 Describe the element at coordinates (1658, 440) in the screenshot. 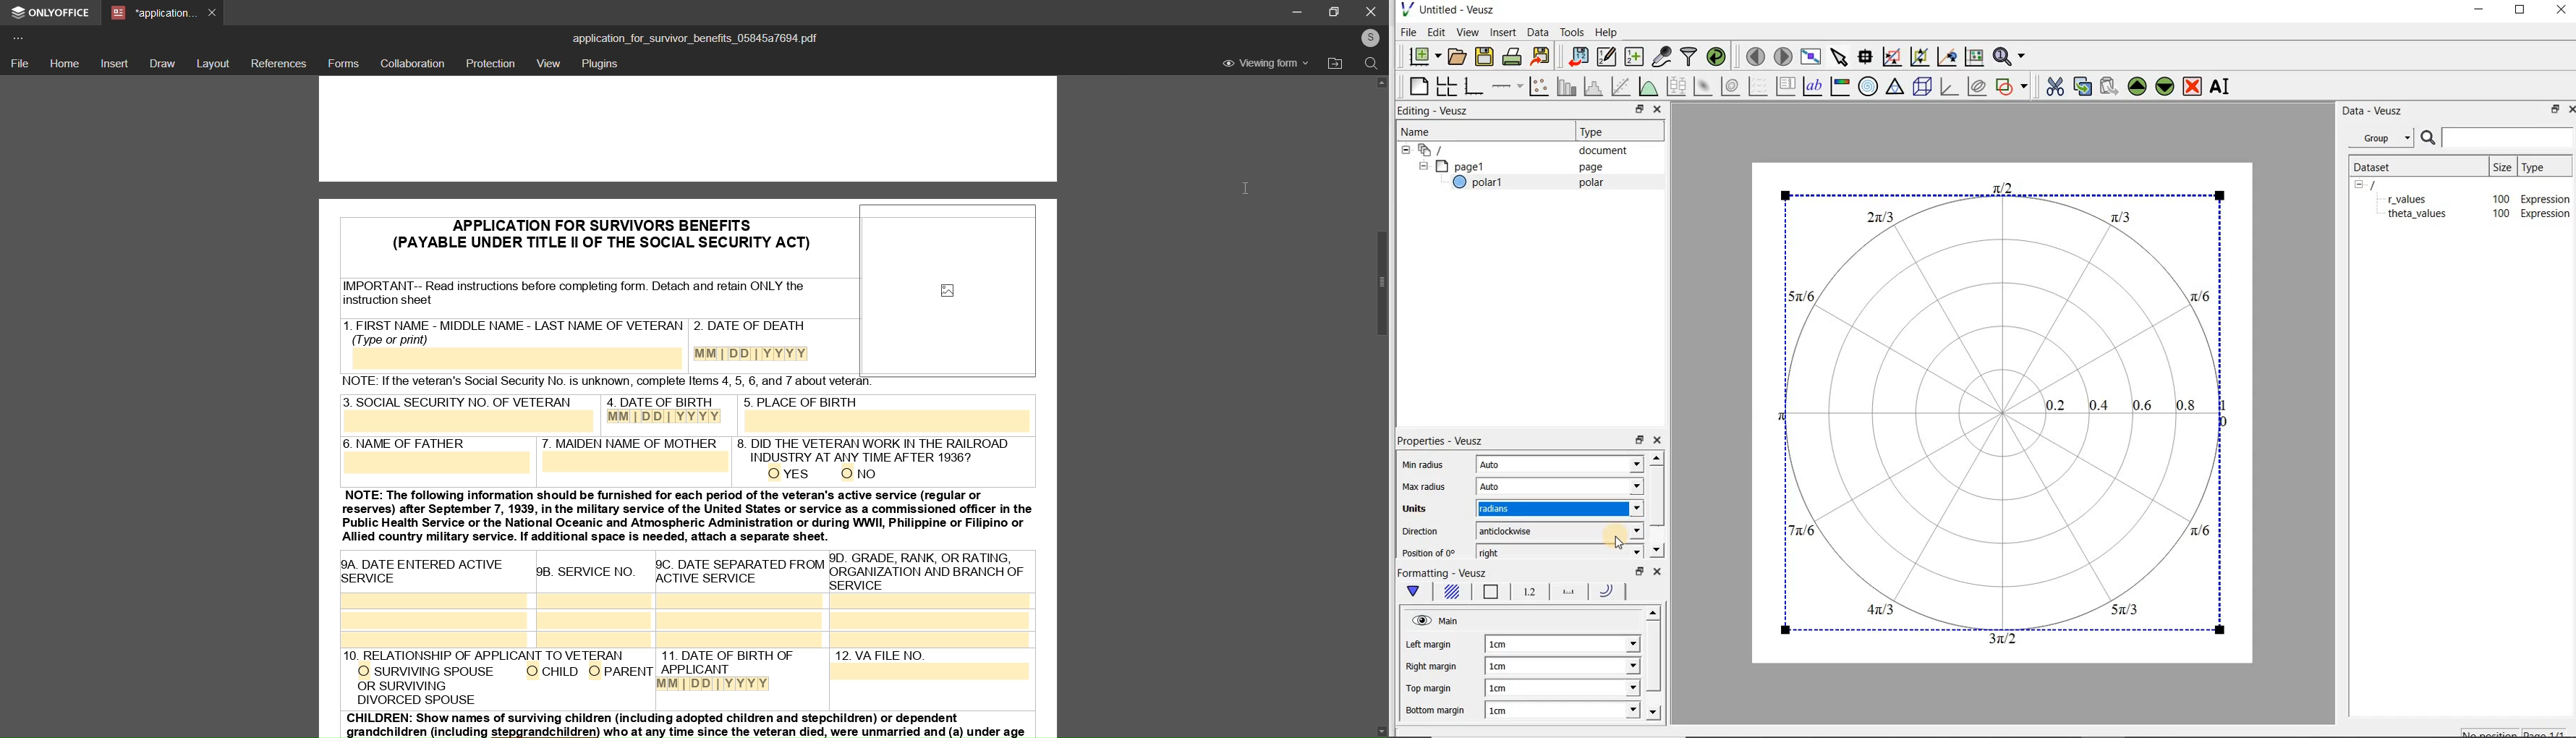

I see `close` at that location.